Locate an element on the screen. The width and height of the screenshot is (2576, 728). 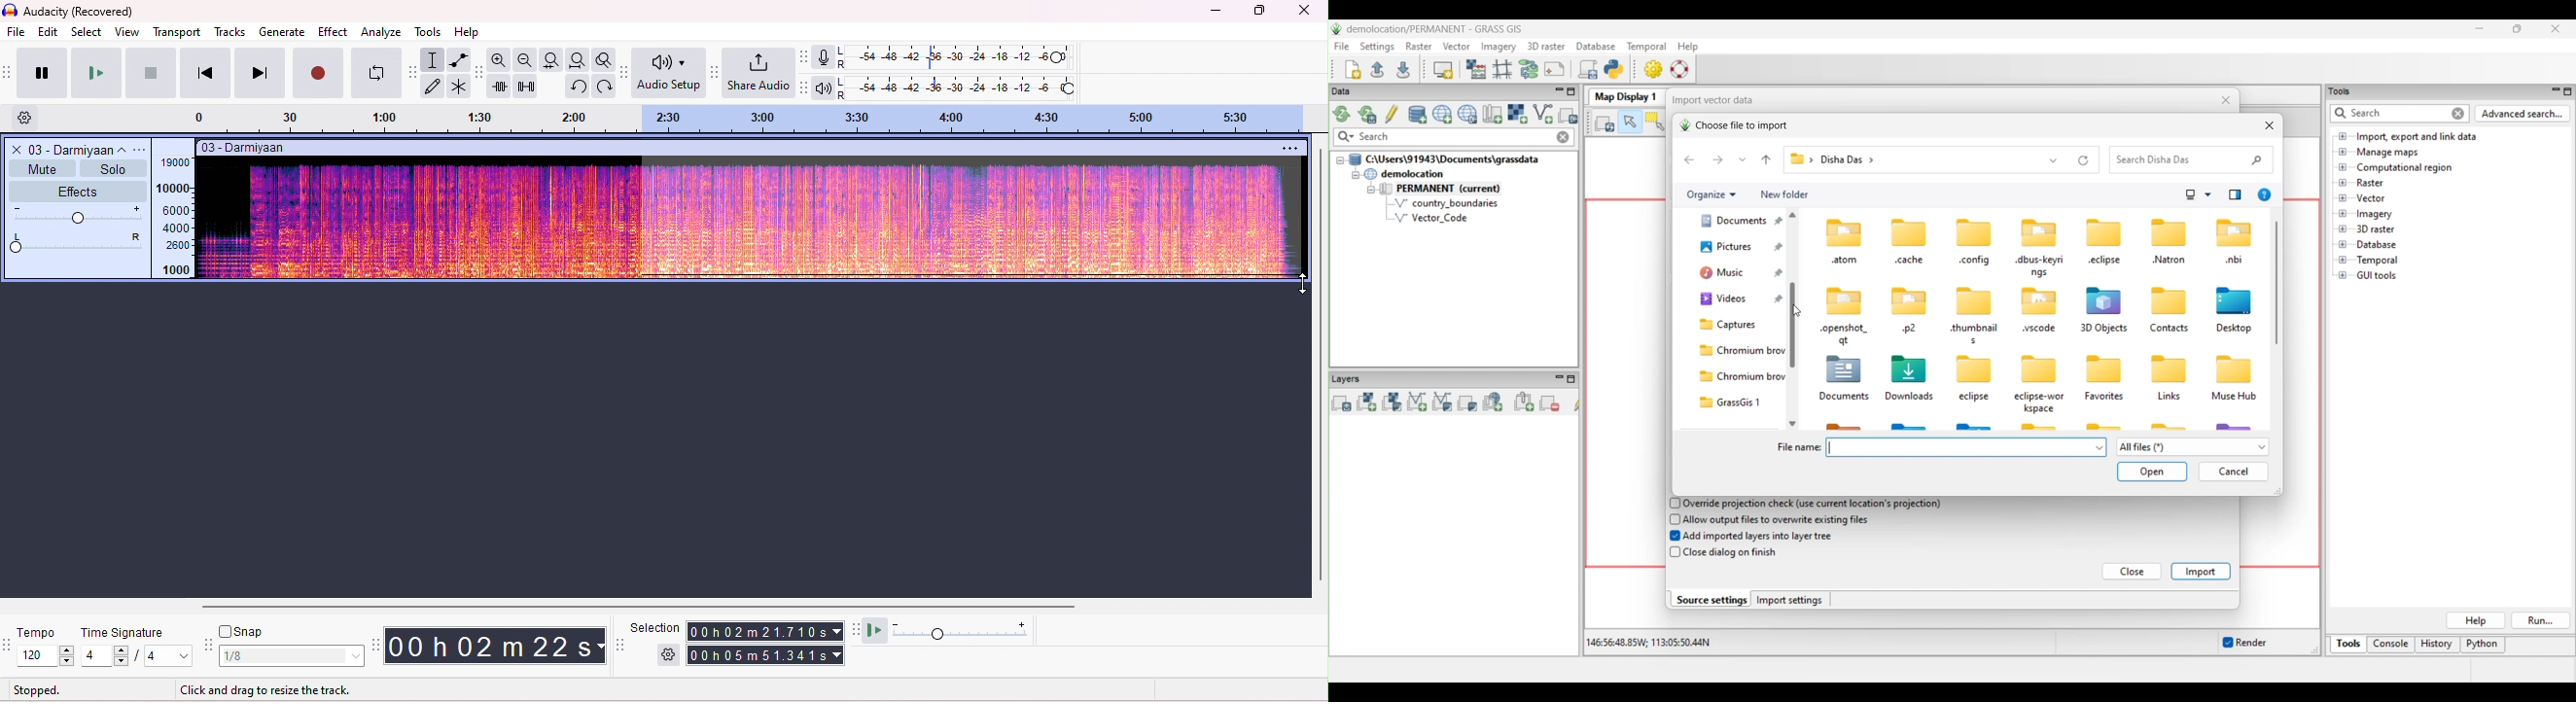
play at speed tool bar is located at coordinates (855, 629).